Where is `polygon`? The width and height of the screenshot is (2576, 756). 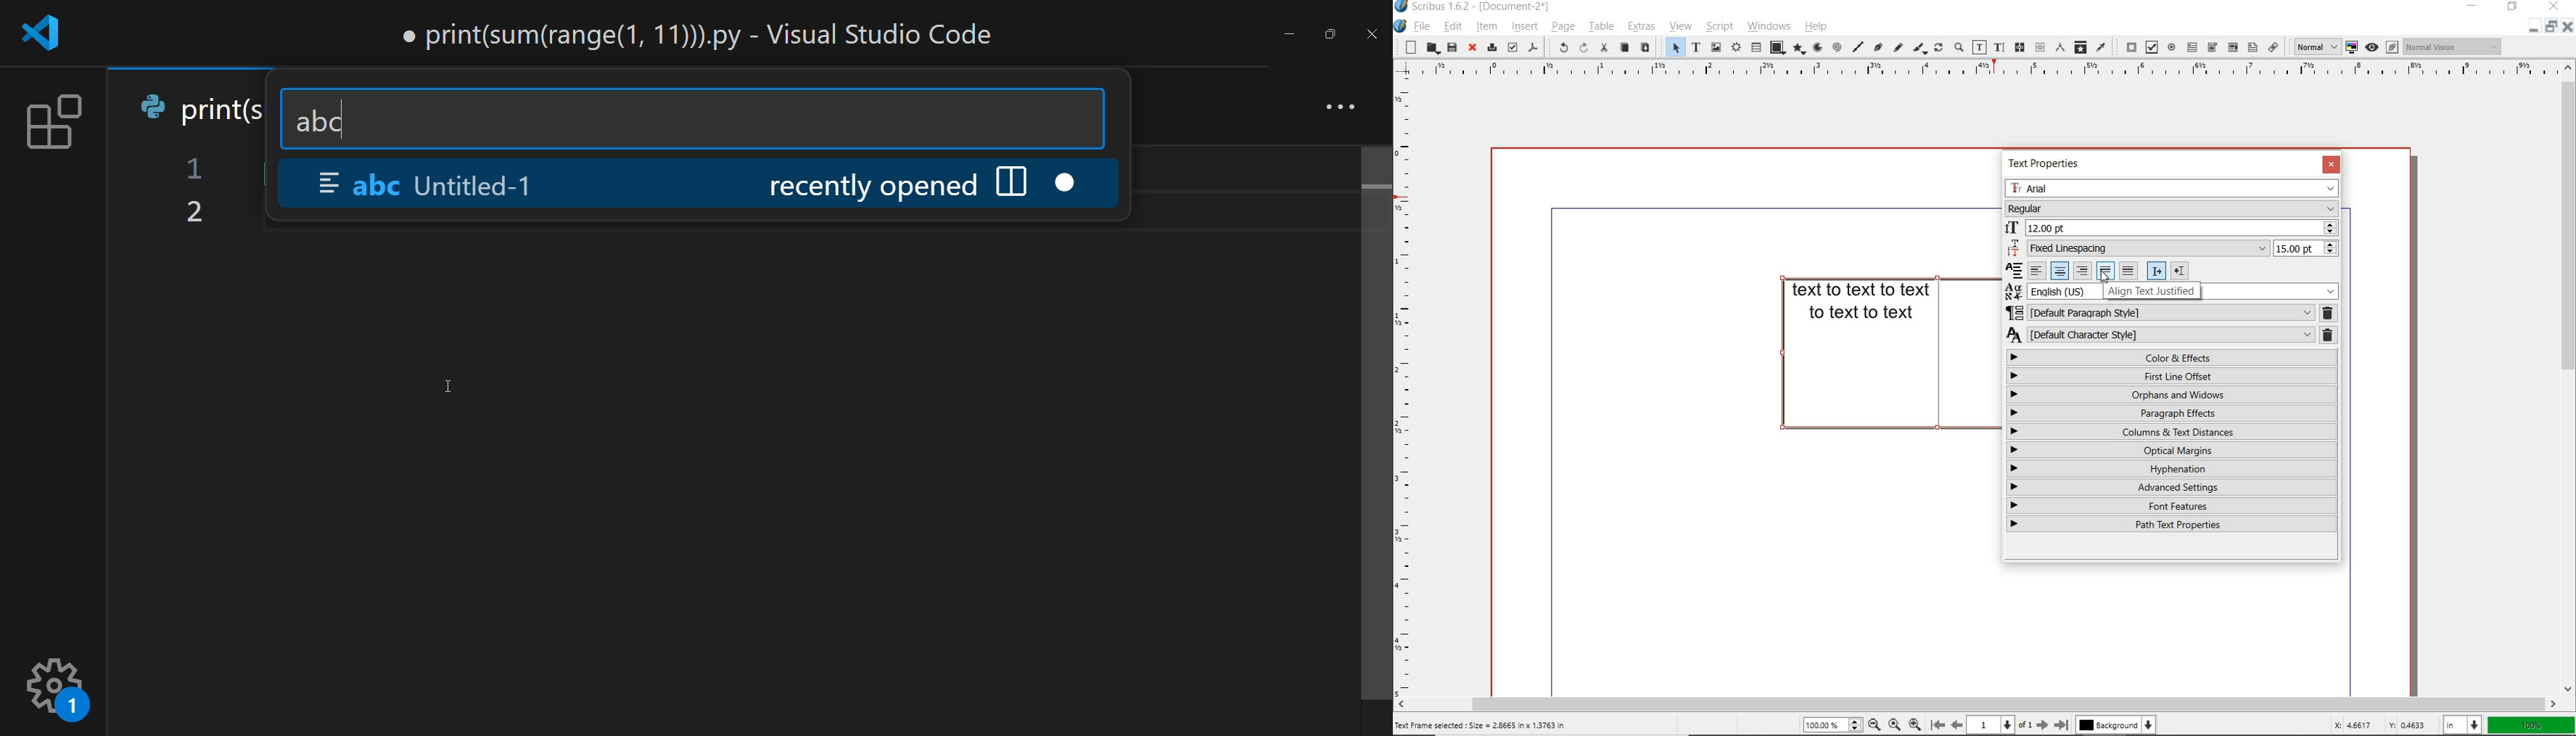
polygon is located at coordinates (1797, 48).